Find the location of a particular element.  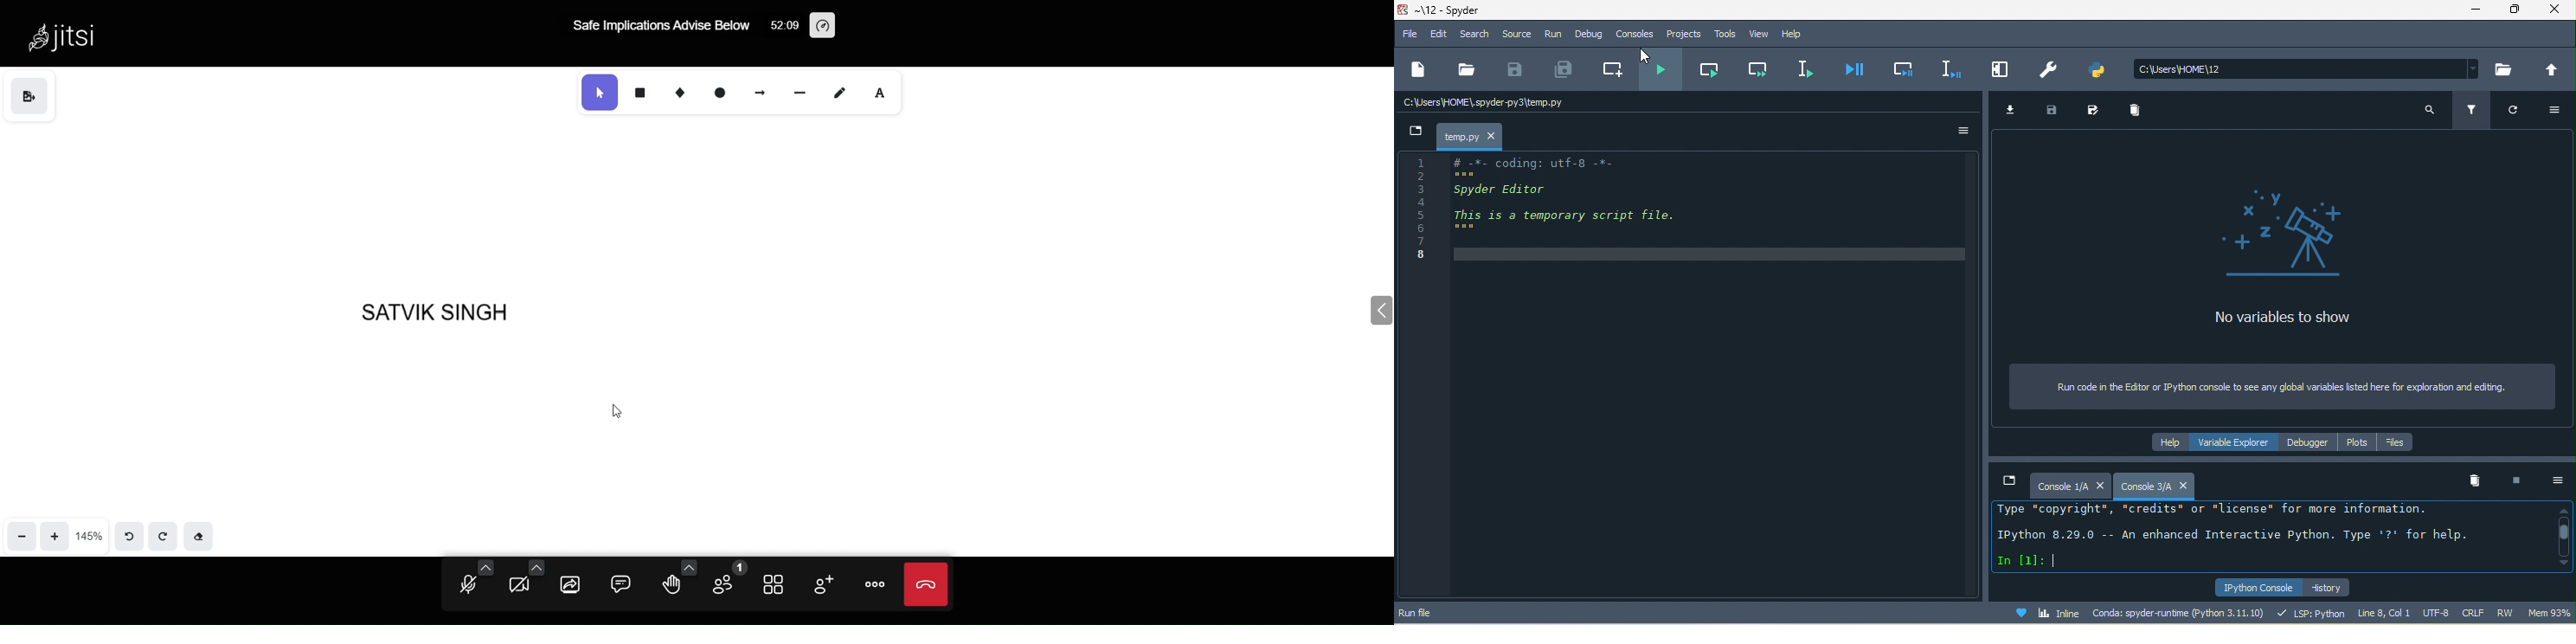

Satvik Singh is located at coordinates (449, 308).